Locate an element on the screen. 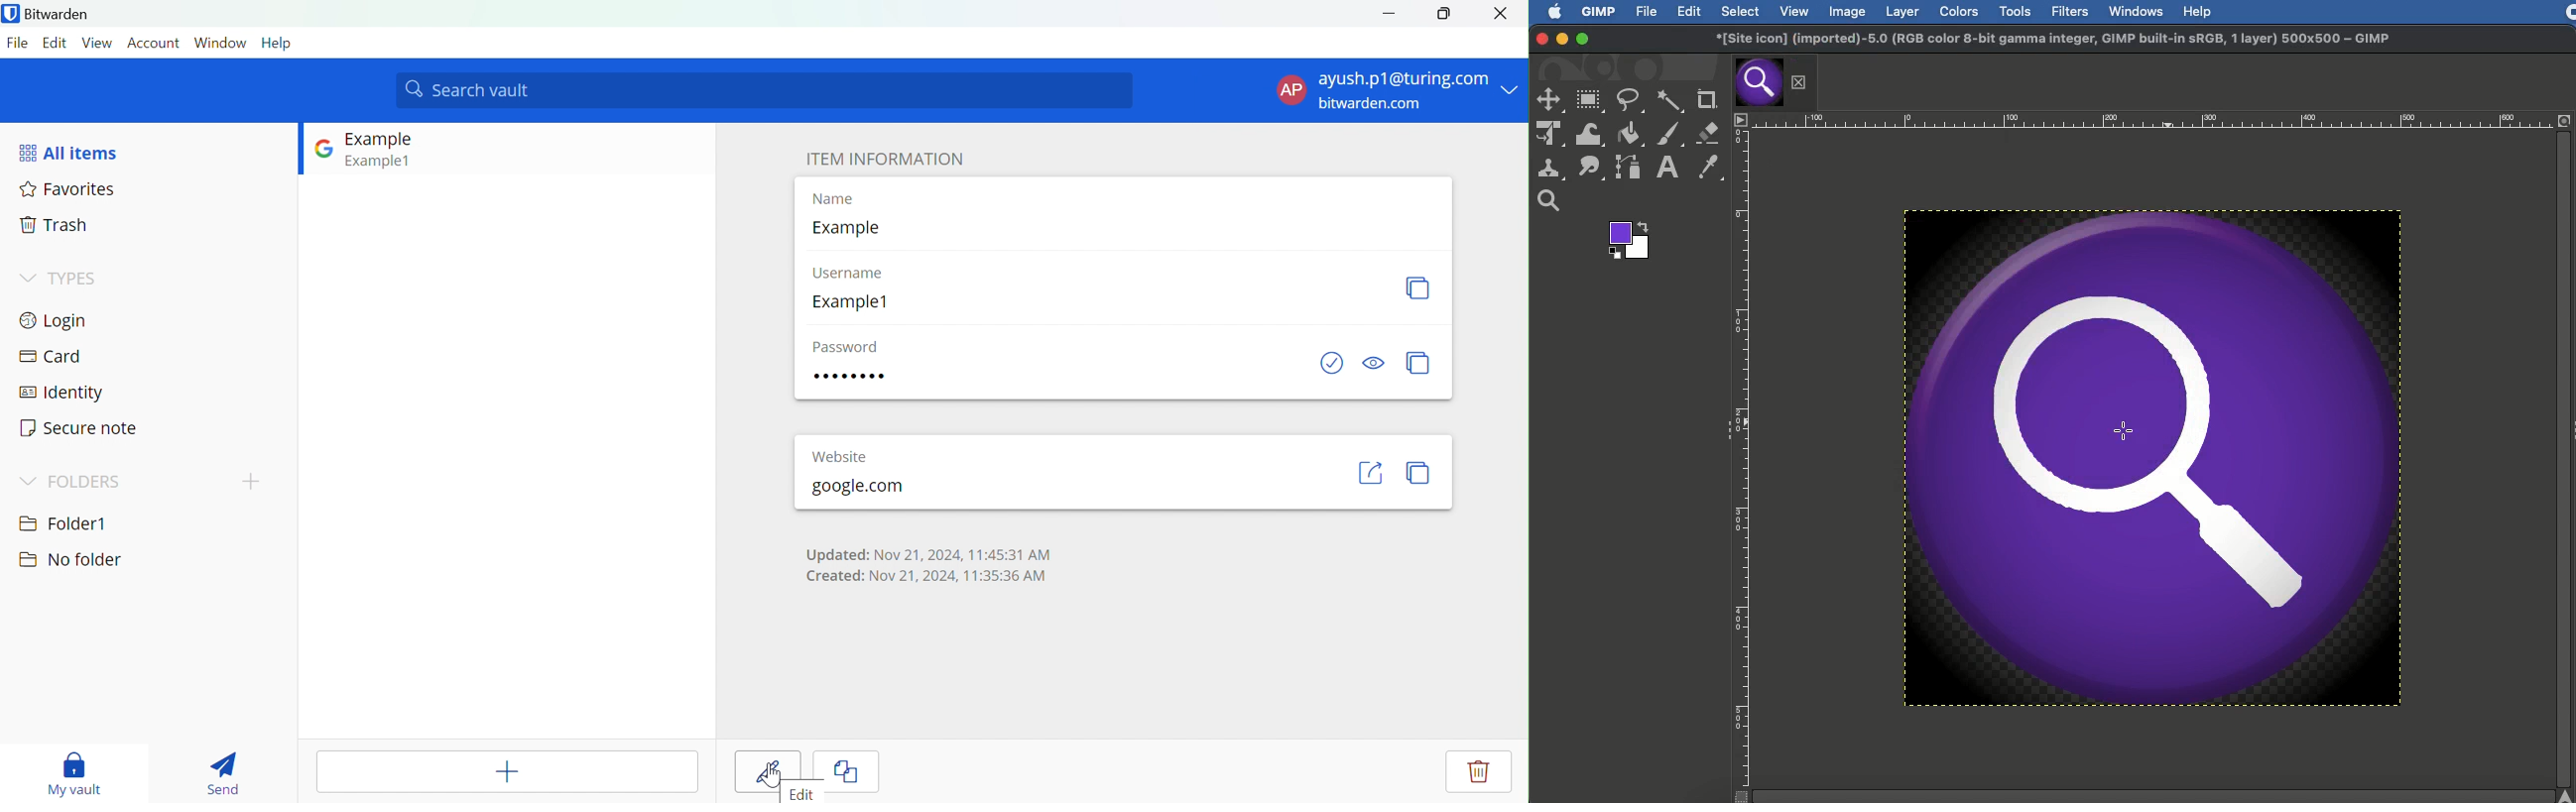 This screenshot has width=2576, height=812. Add Item is located at coordinates (509, 771).